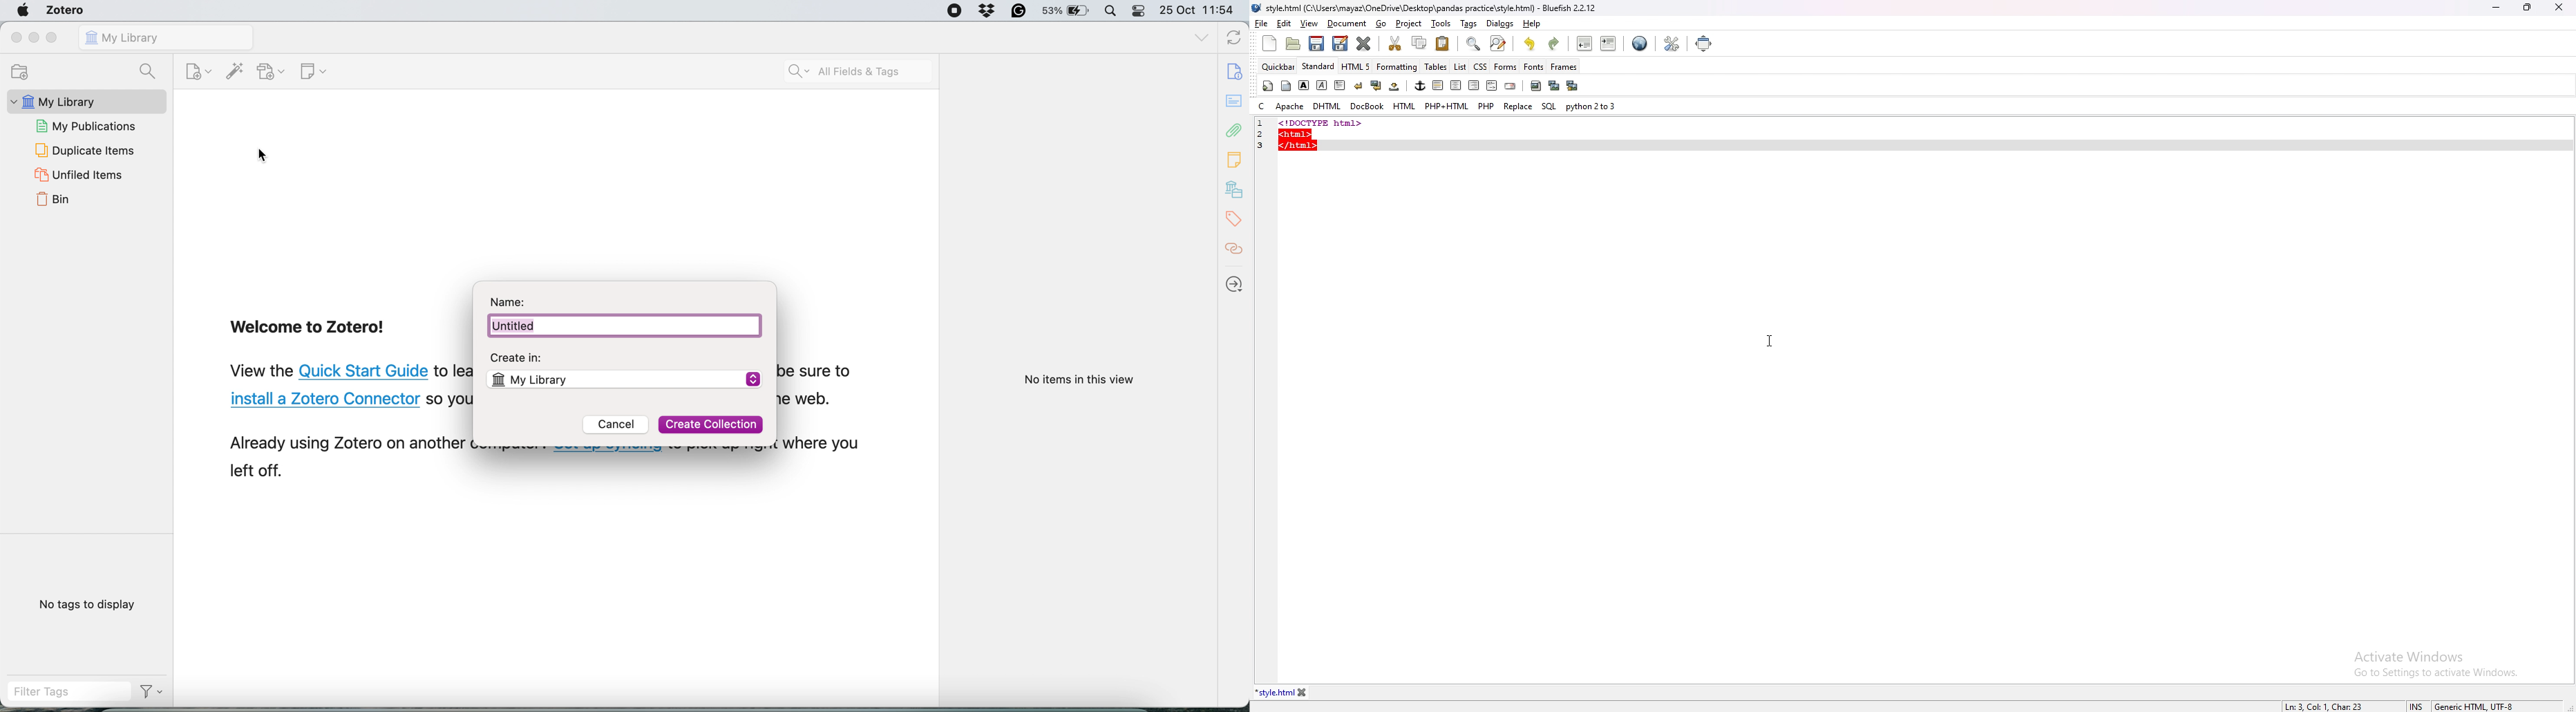  I want to click on web preview, so click(1640, 44).